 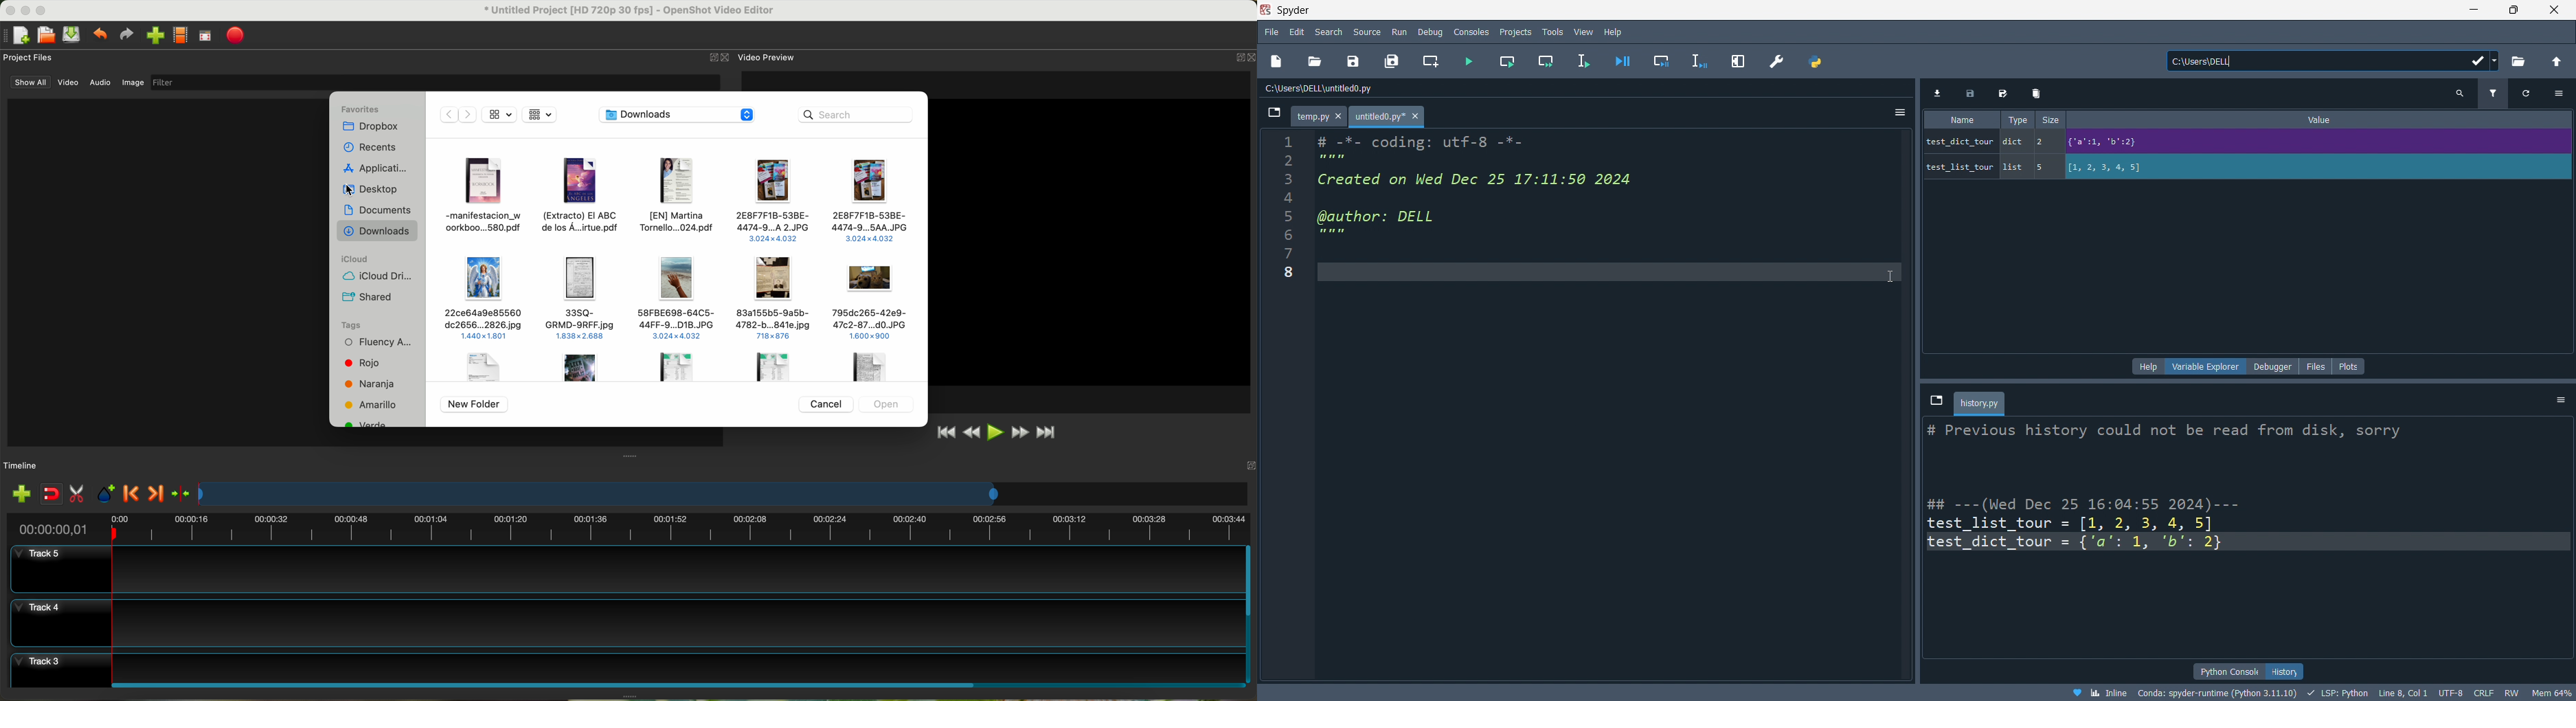 What do you see at coordinates (772, 199) in the screenshot?
I see `file` at bounding box center [772, 199].